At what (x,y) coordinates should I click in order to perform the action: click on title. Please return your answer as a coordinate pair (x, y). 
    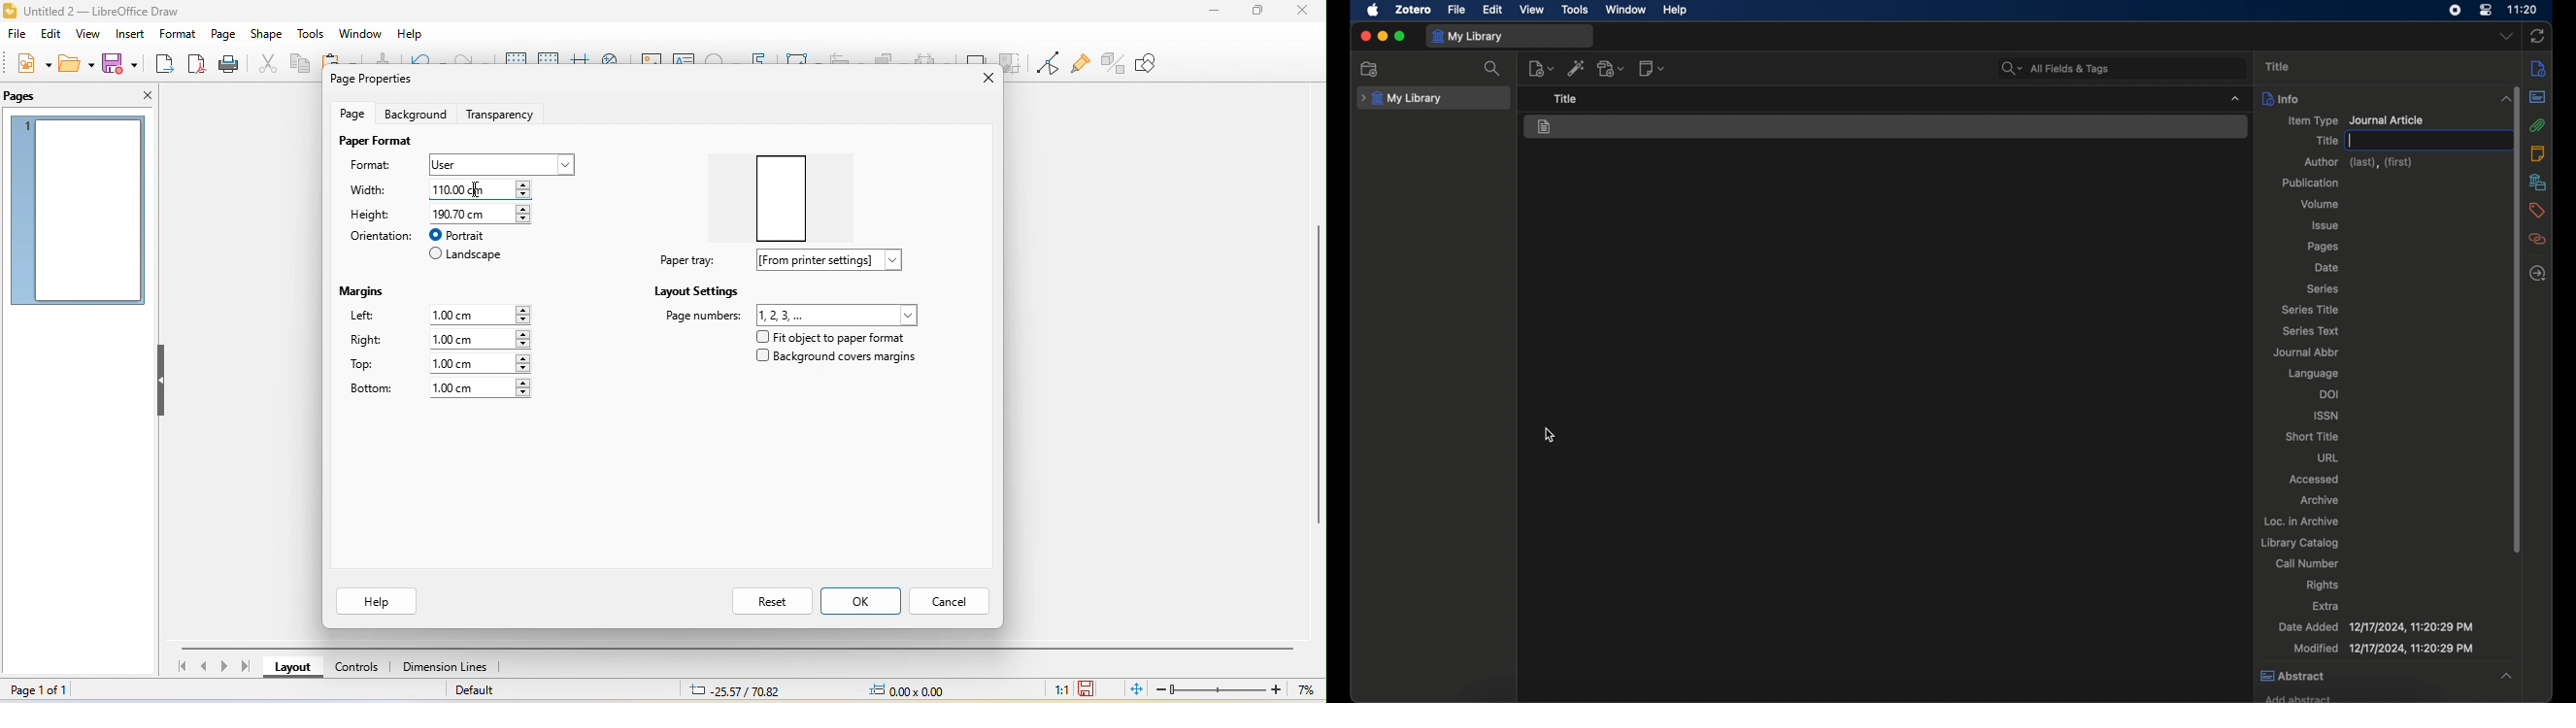
    Looking at the image, I should click on (2325, 140).